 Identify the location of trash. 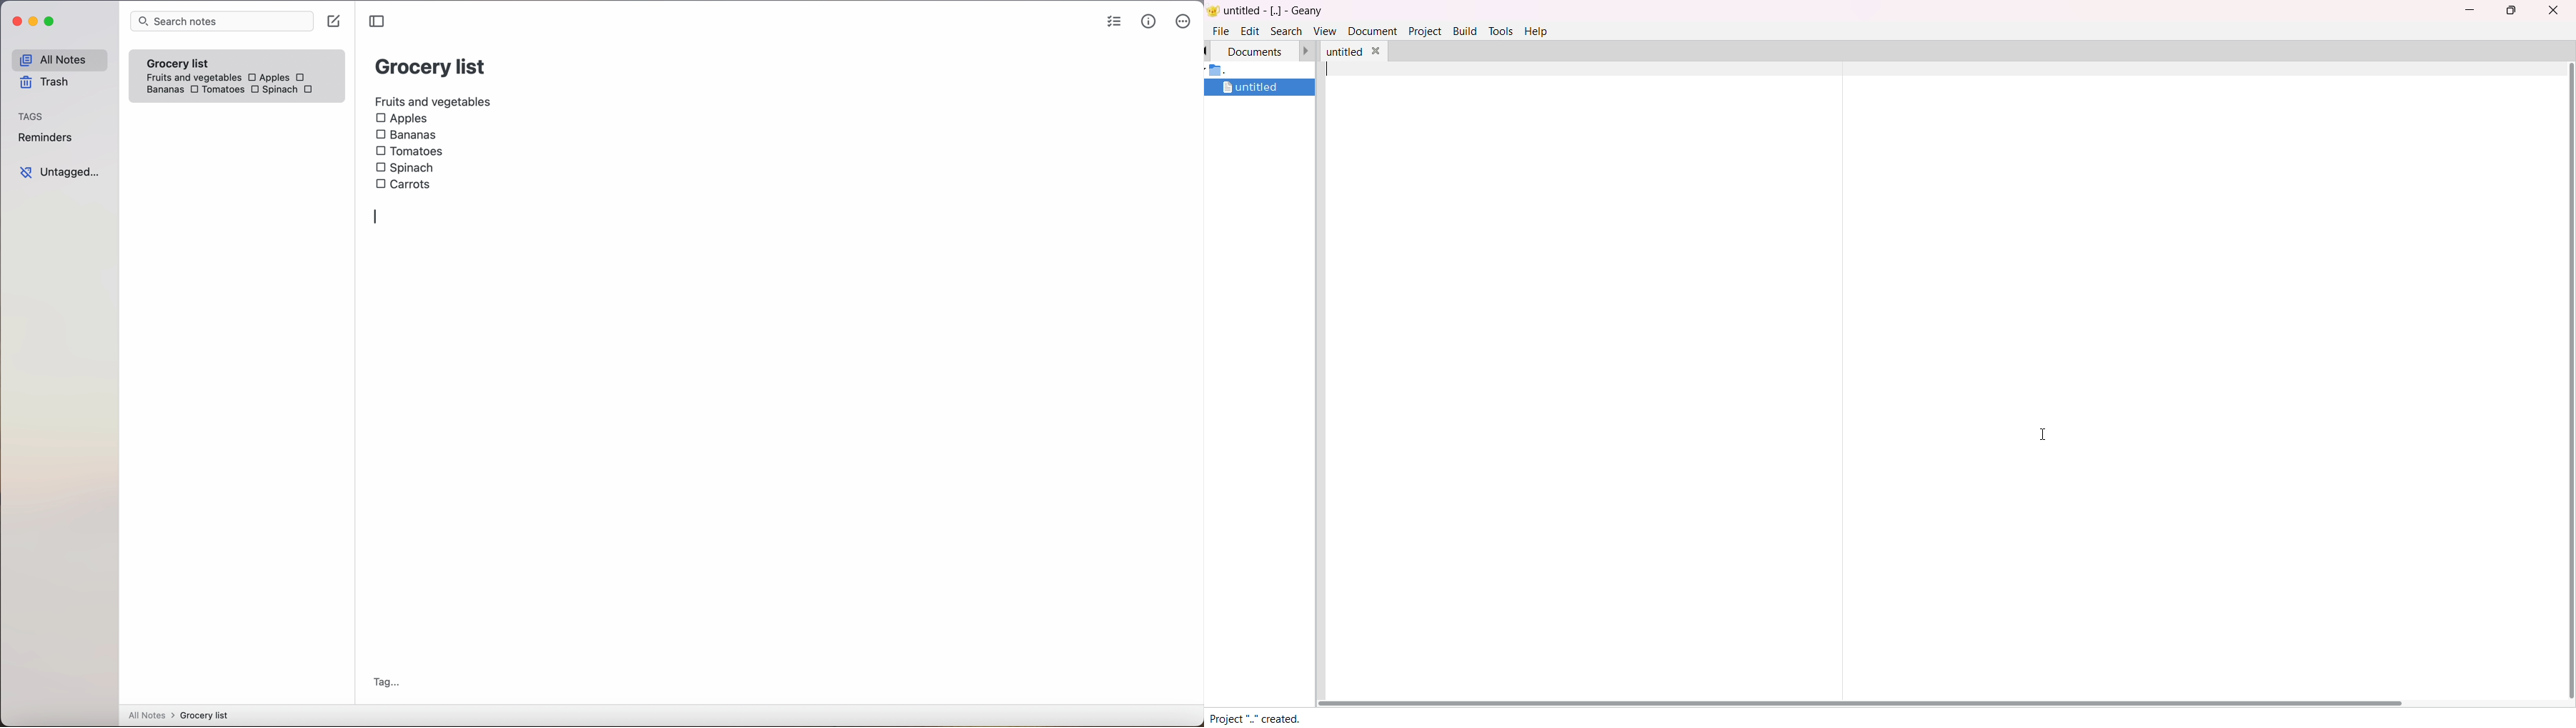
(43, 84).